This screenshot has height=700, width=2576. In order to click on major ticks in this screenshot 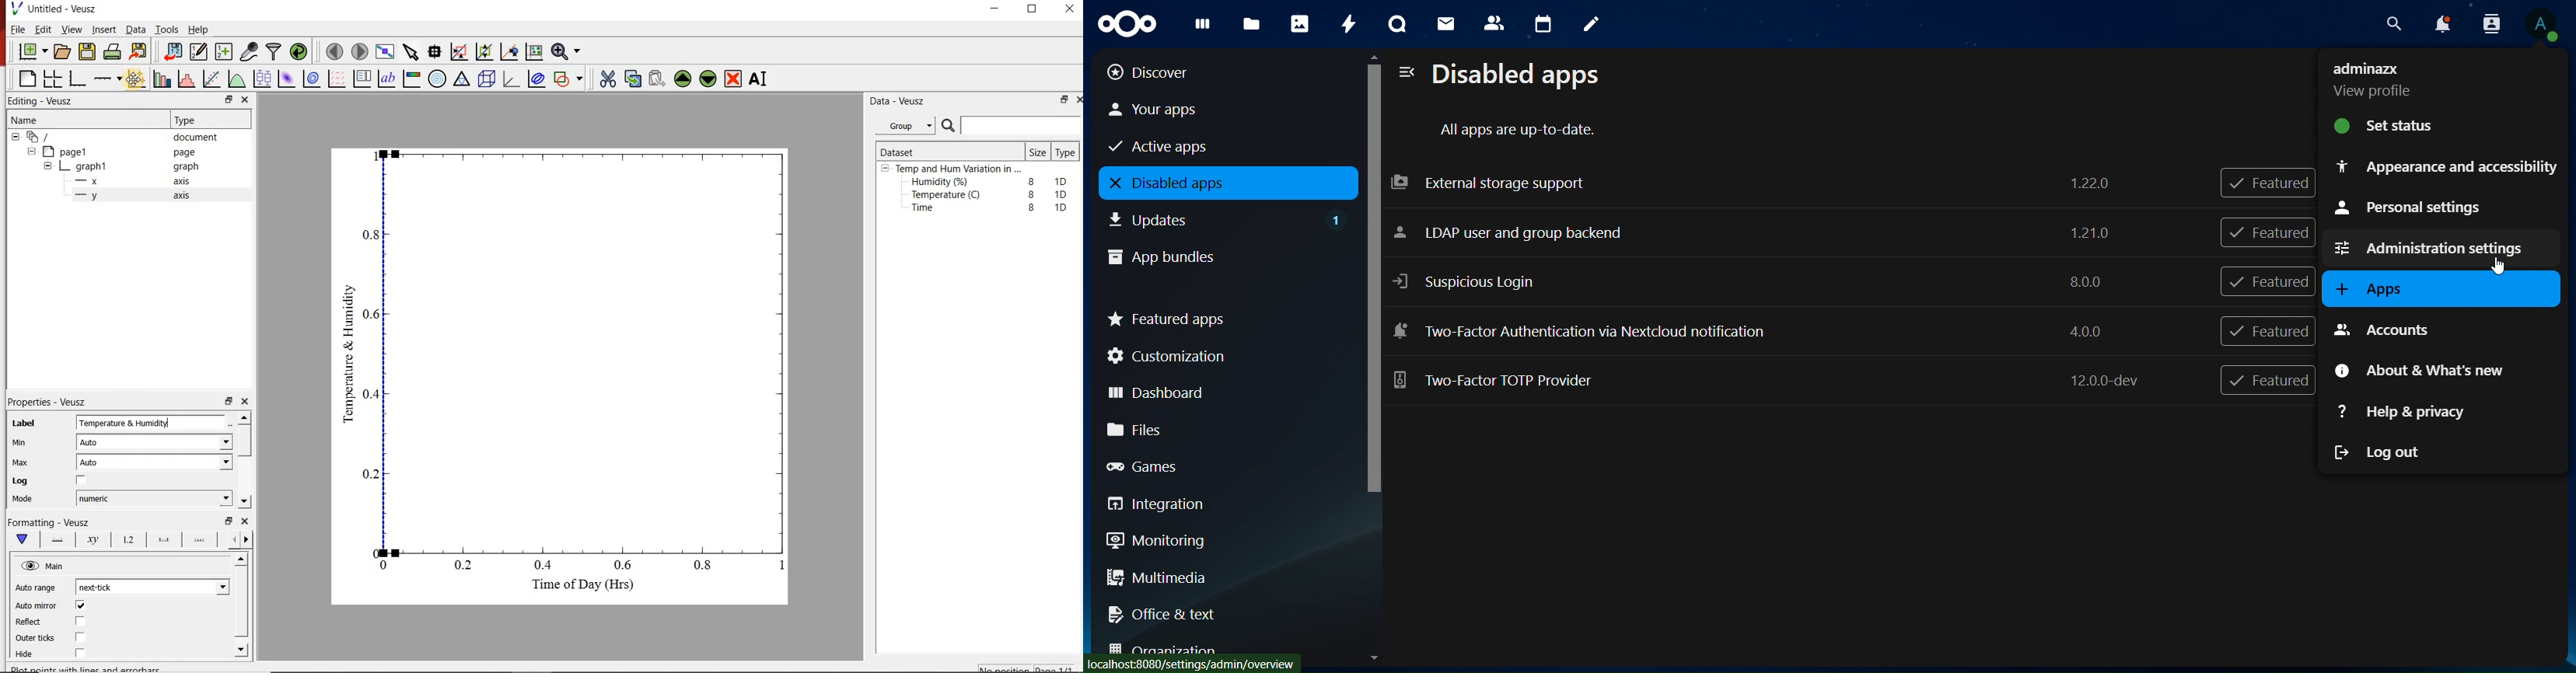, I will do `click(163, 539)`.